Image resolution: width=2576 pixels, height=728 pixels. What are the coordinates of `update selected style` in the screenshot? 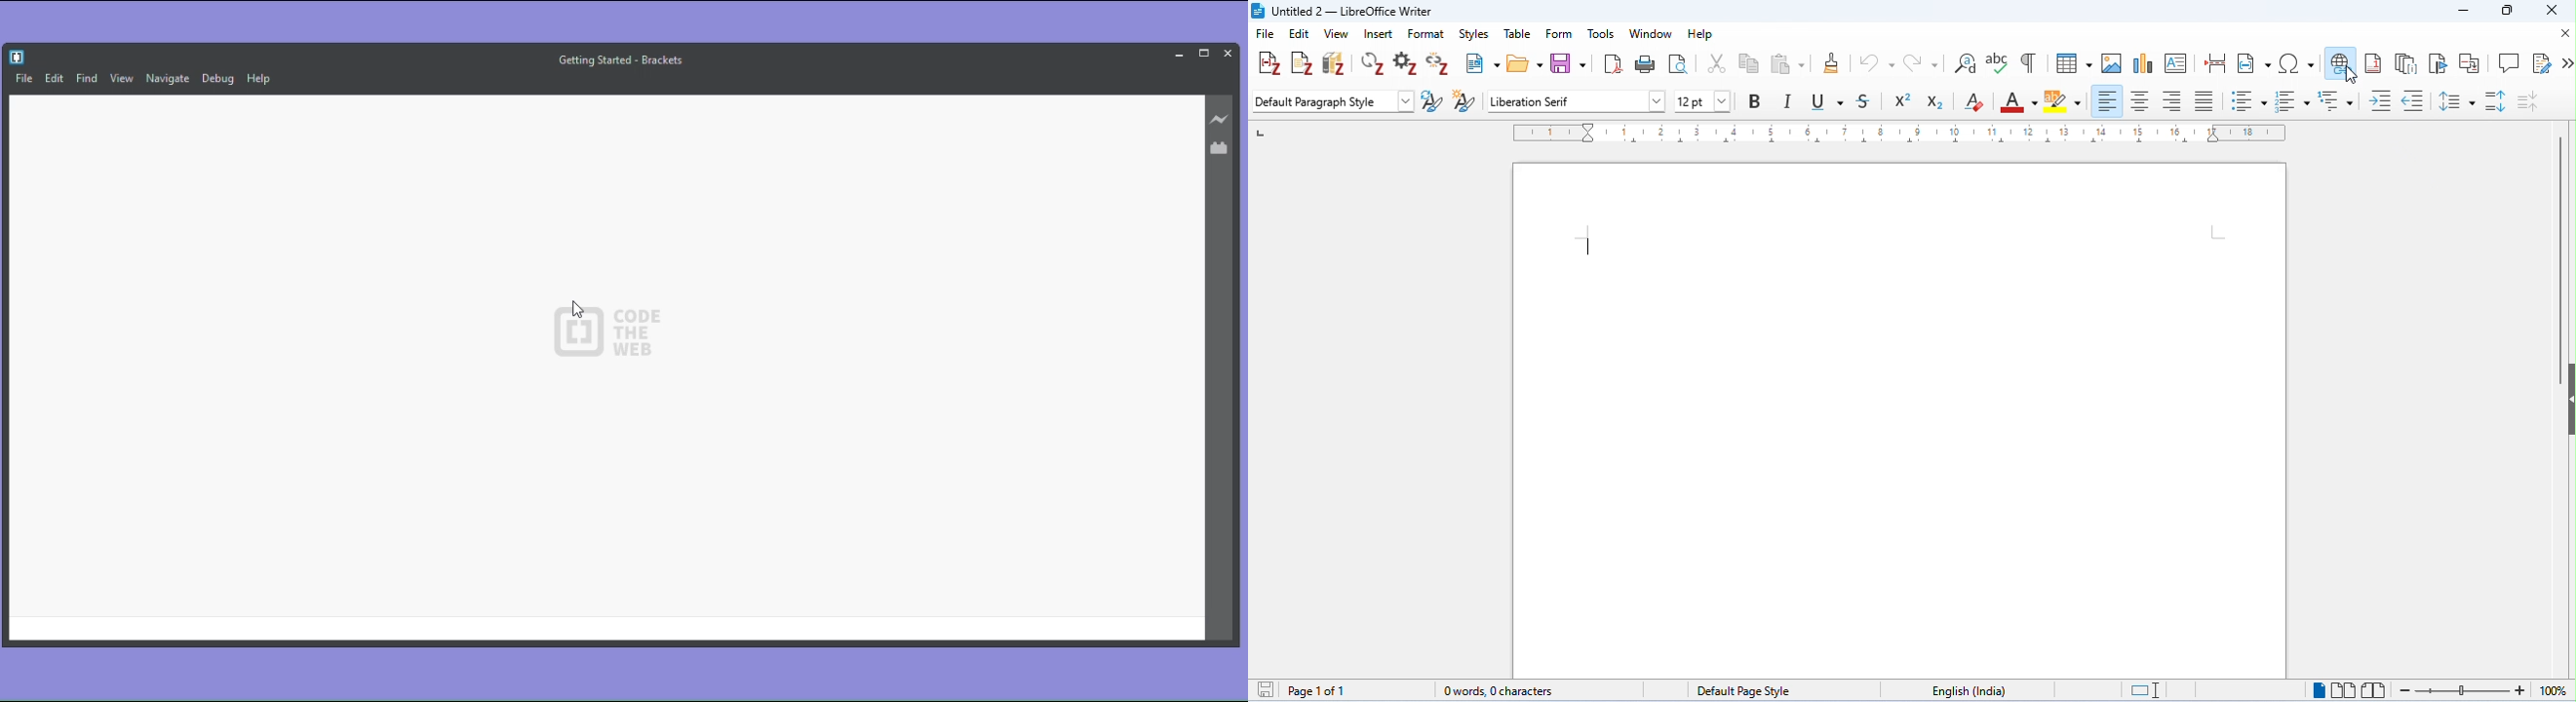 It's located at (1433, 102).